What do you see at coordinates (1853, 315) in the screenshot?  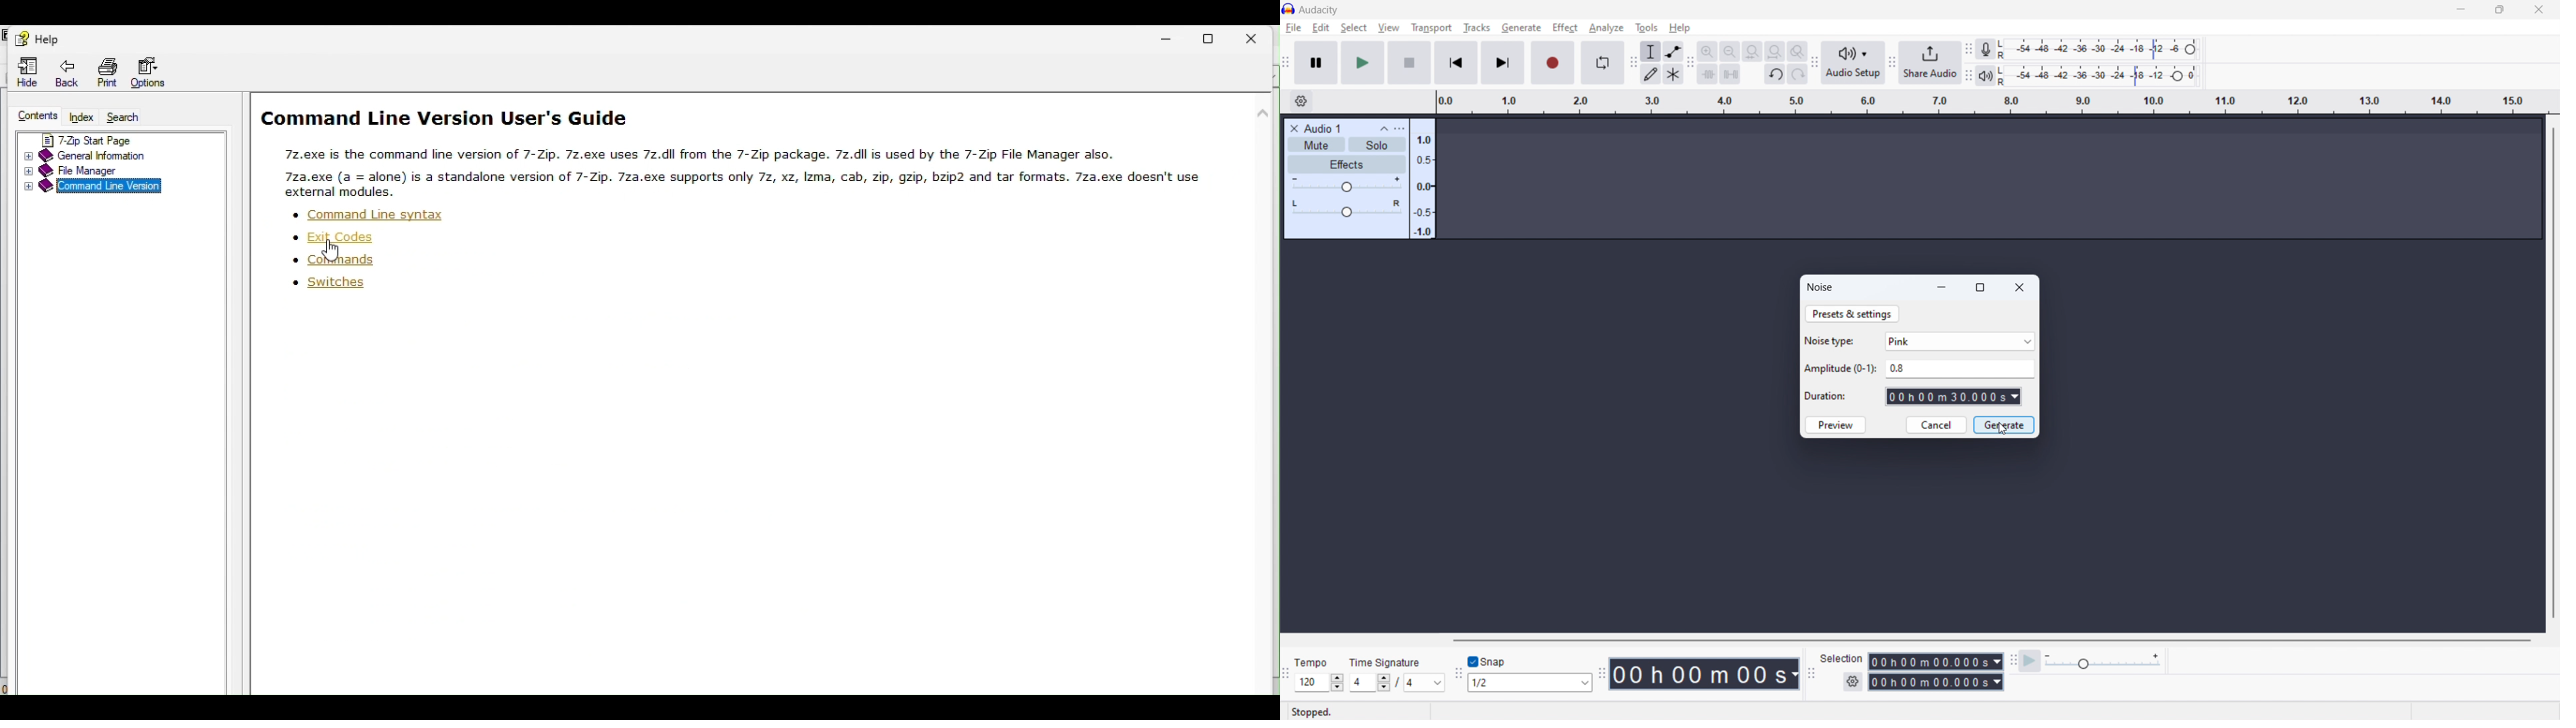 I see `prestes & settings` at bounding box center [1853, 315].